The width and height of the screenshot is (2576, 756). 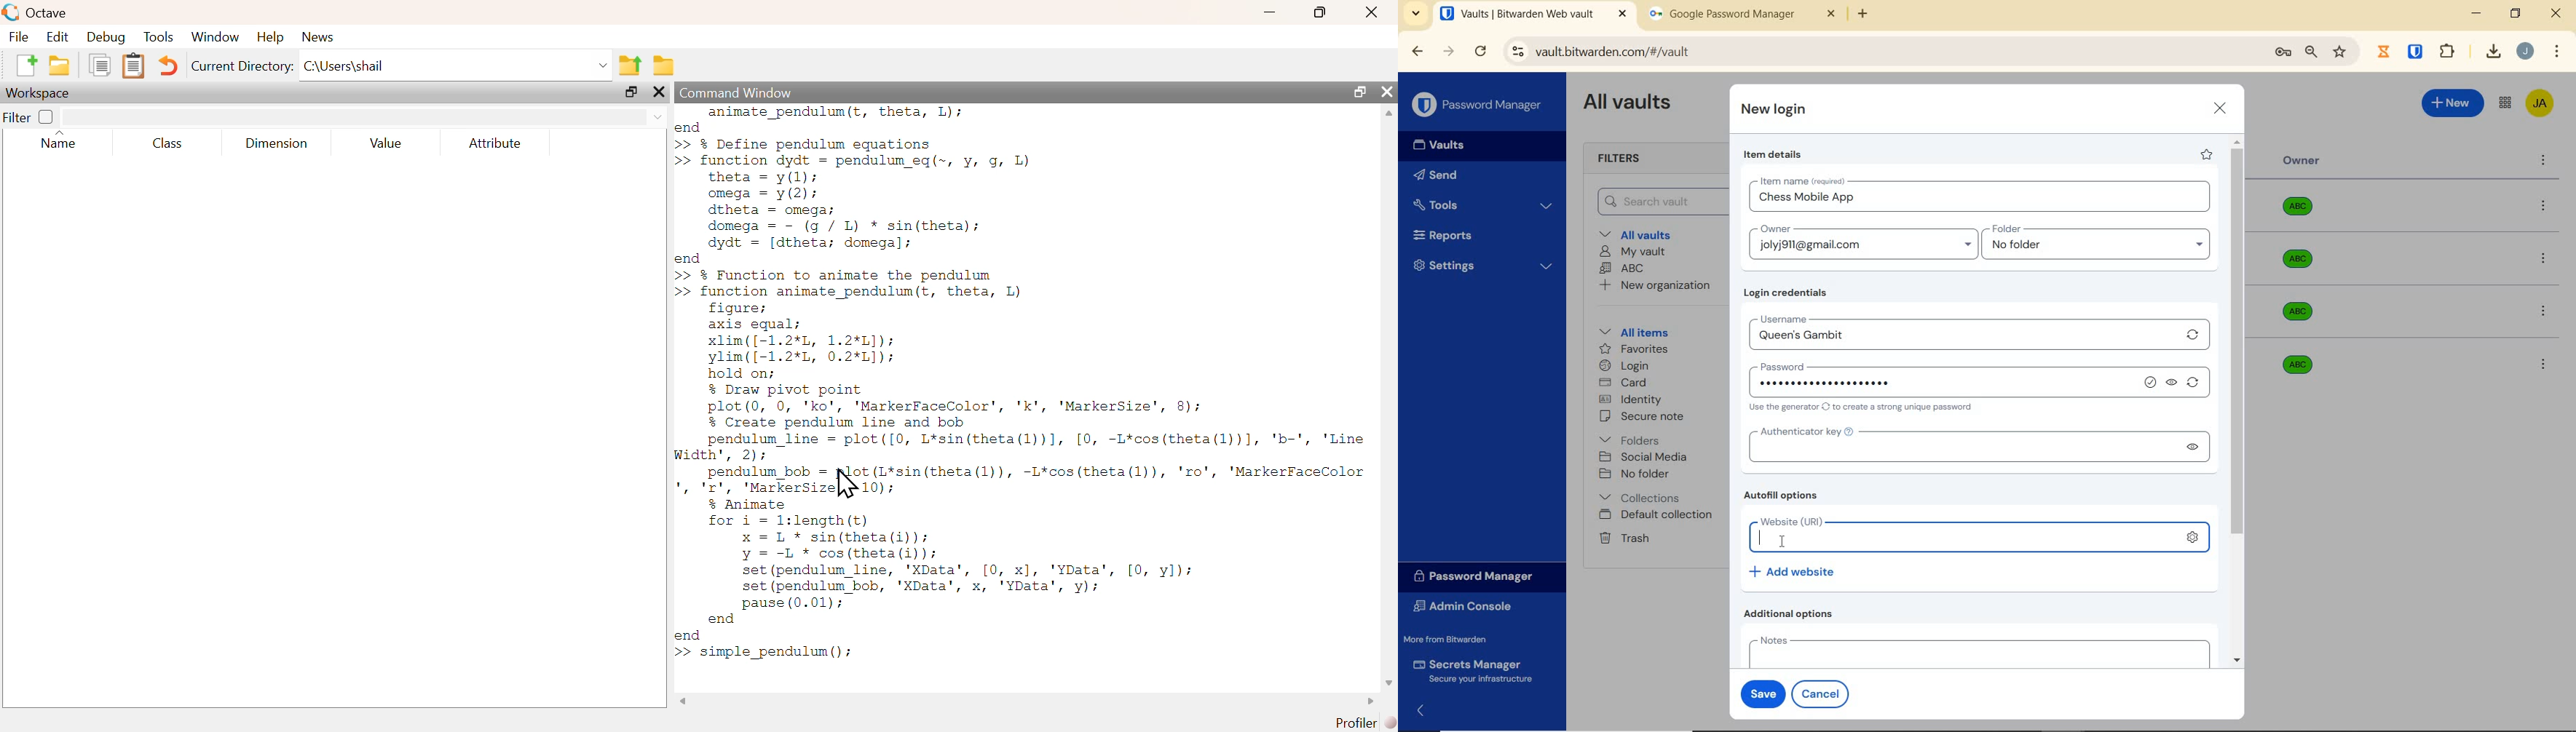 I want to click on copy, so click(x=103, y=64).